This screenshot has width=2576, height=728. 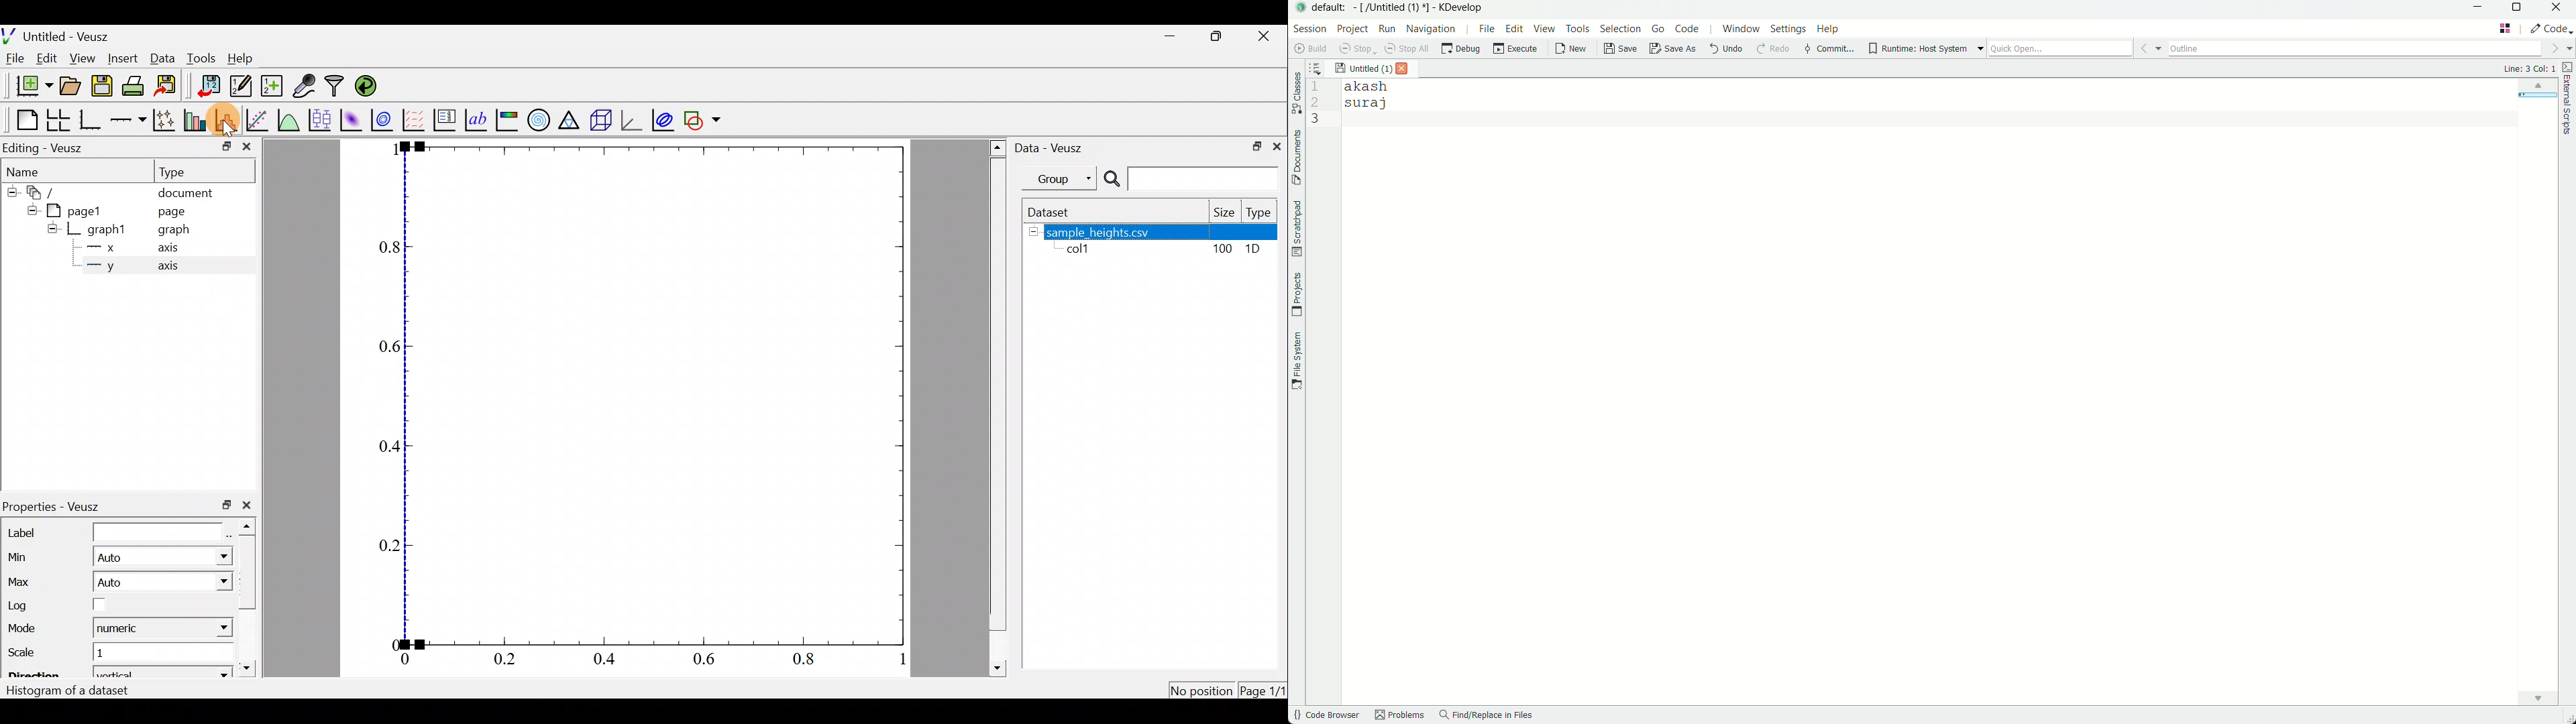 I want to click on Editing - Veusz, so click(x=56, y=146).